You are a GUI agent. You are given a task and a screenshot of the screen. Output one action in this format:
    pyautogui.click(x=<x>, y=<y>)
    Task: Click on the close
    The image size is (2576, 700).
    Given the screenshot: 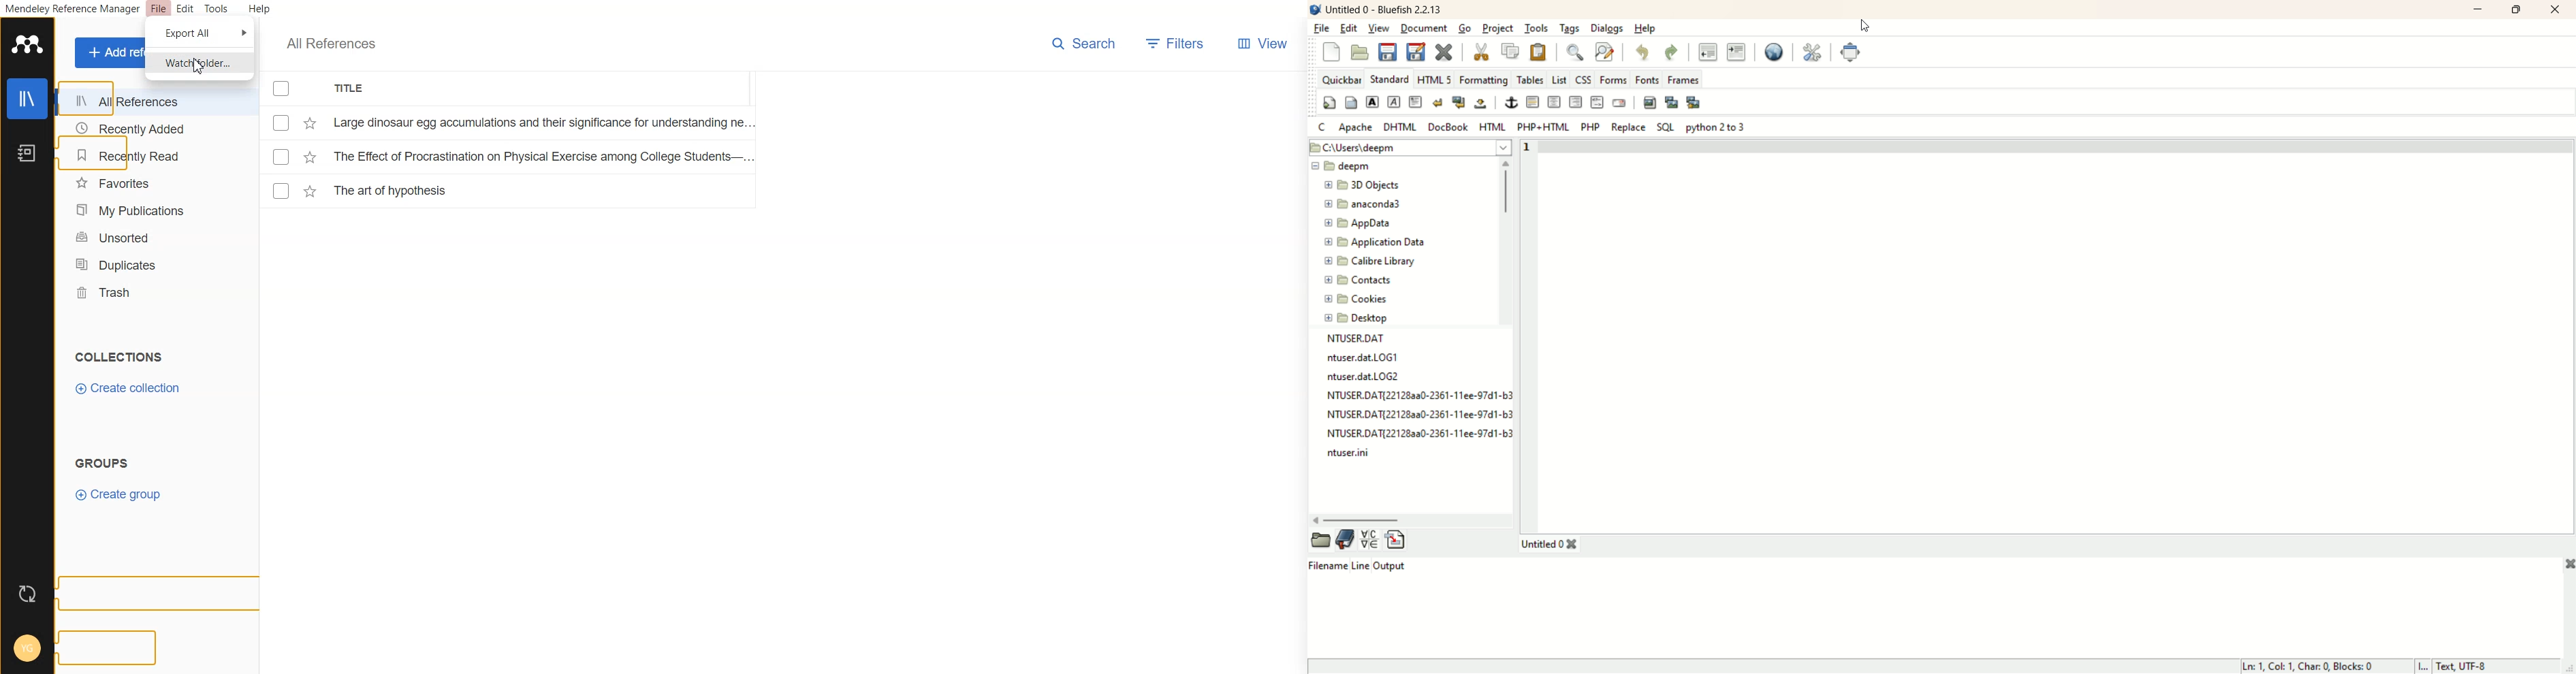 What is the action you would take?
    pyautogui.click(x=2554, y=9)
    